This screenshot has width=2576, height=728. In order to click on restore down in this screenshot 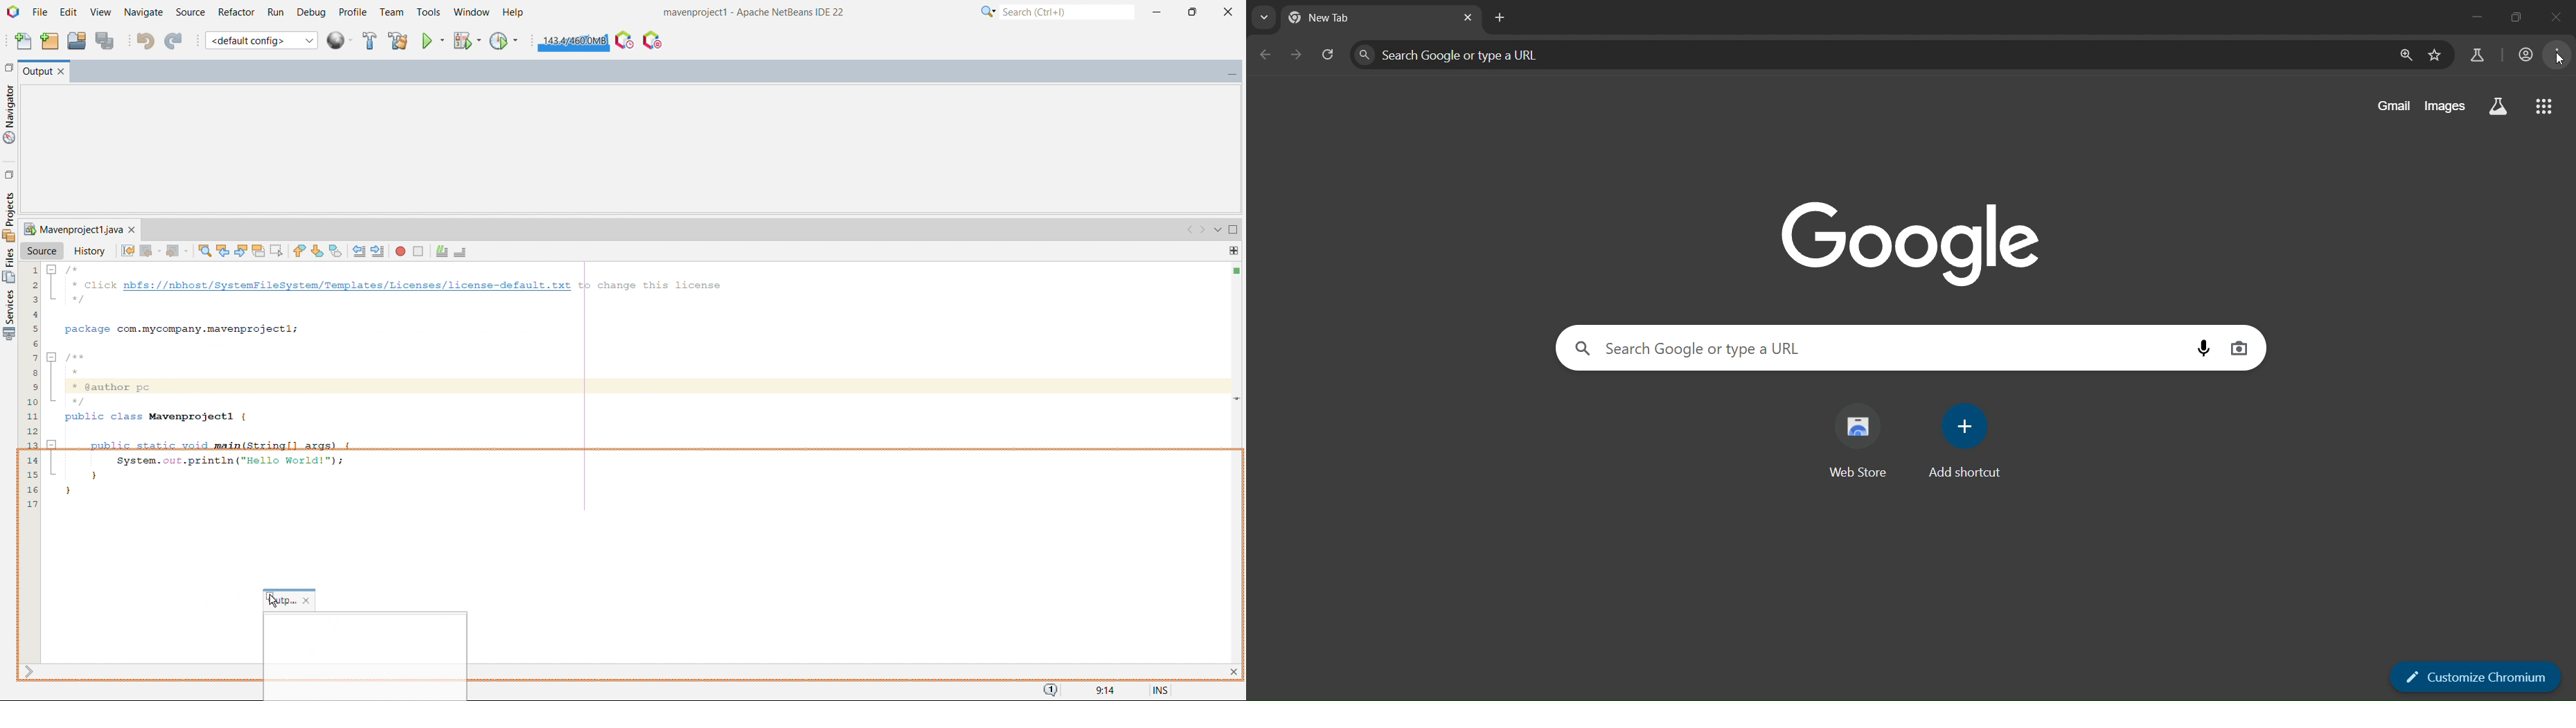, I will do `click(2516, 17)`.